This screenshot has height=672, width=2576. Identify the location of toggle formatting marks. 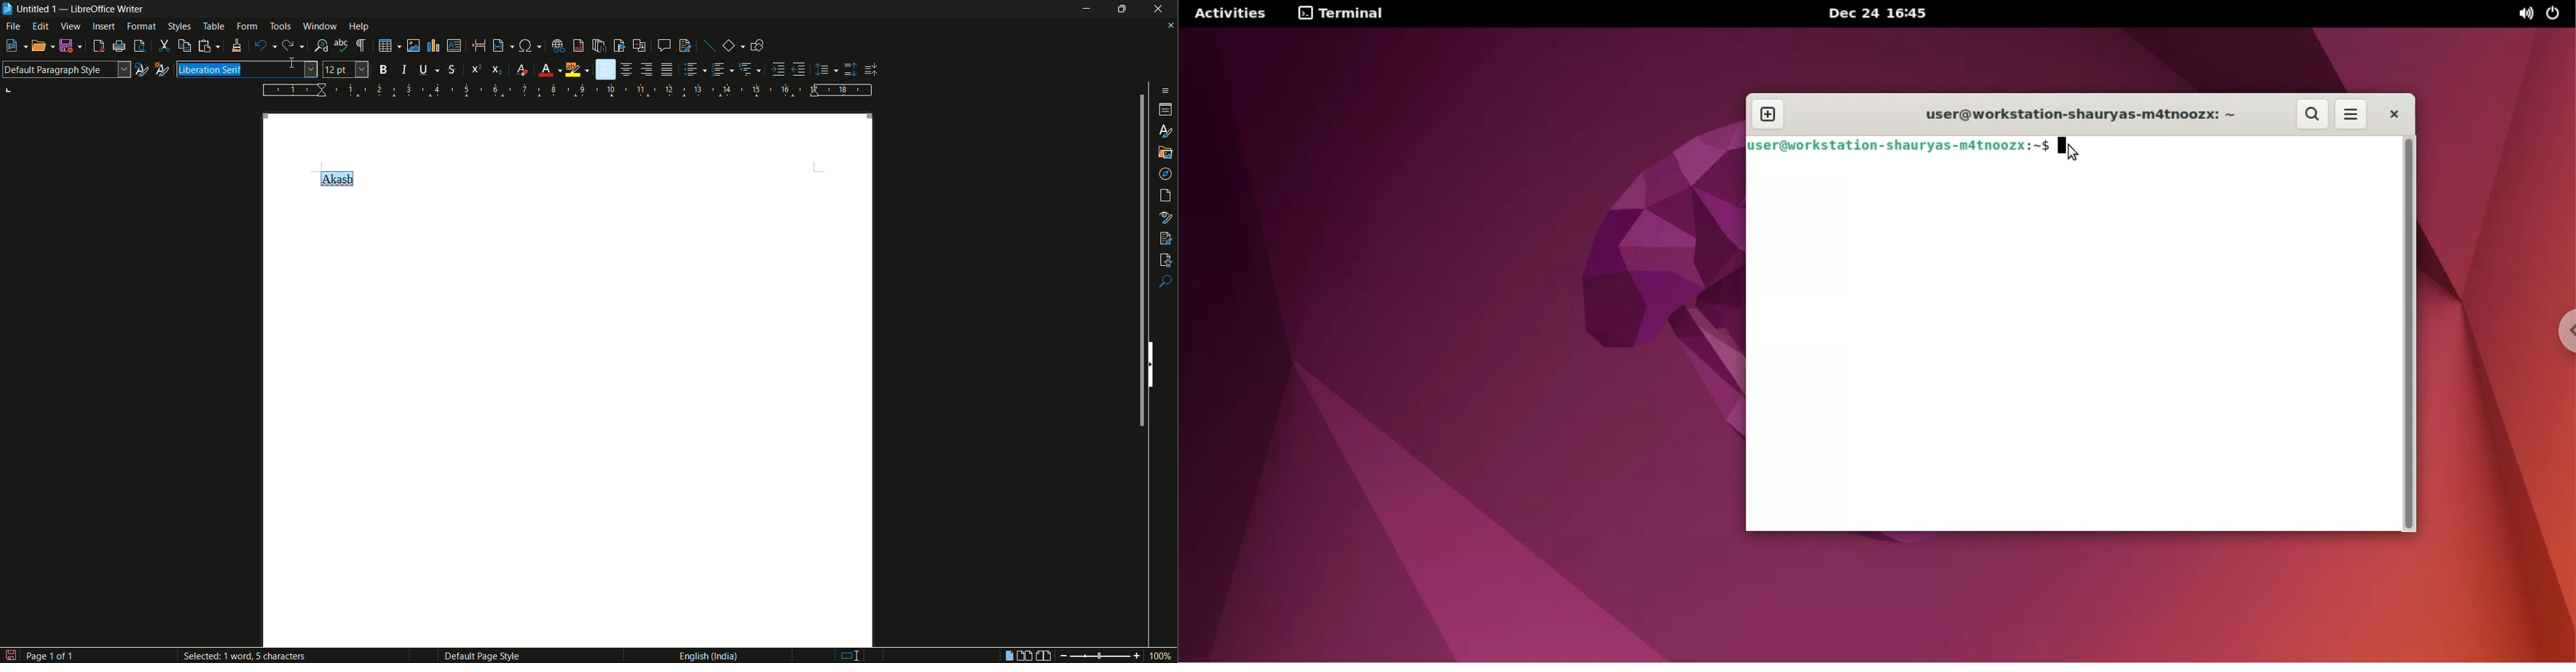
(362, 46).